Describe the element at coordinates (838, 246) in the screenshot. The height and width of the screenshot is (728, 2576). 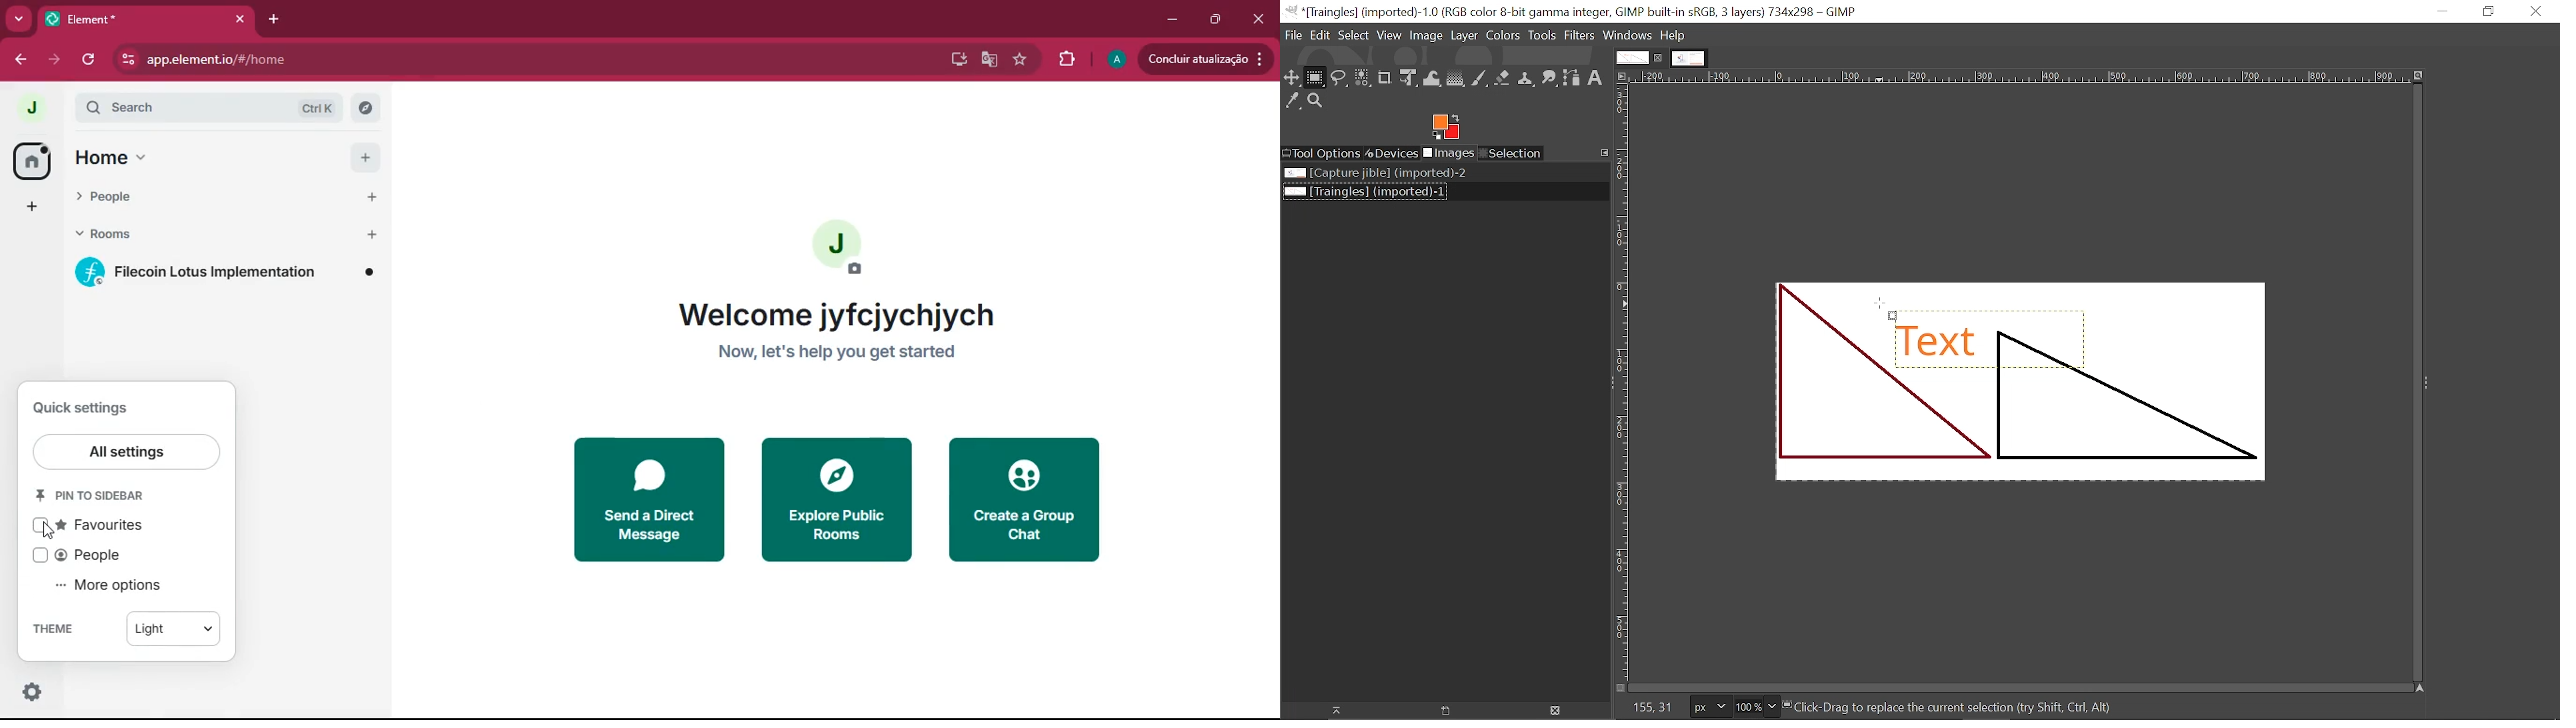
I see `profile picture` at that location.